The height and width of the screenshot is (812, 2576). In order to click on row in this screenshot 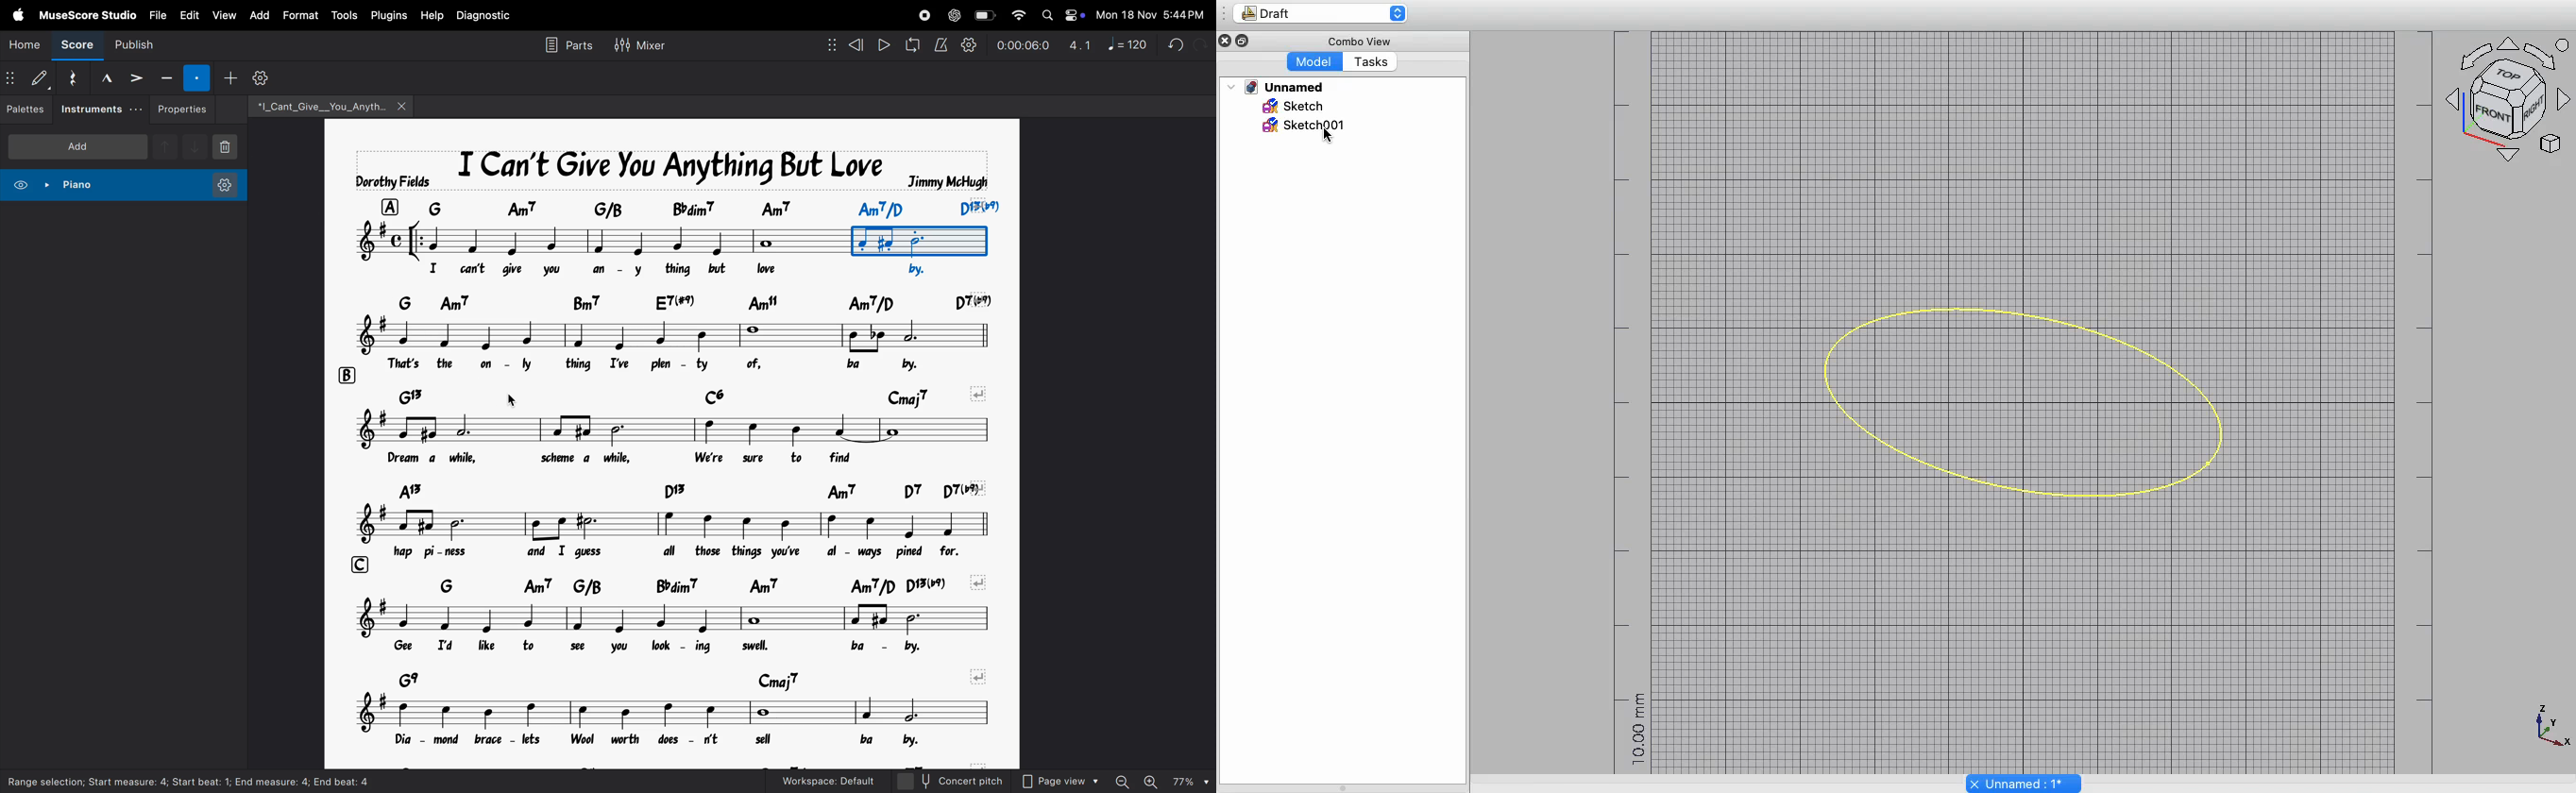, I will do `click(403, 302)`.